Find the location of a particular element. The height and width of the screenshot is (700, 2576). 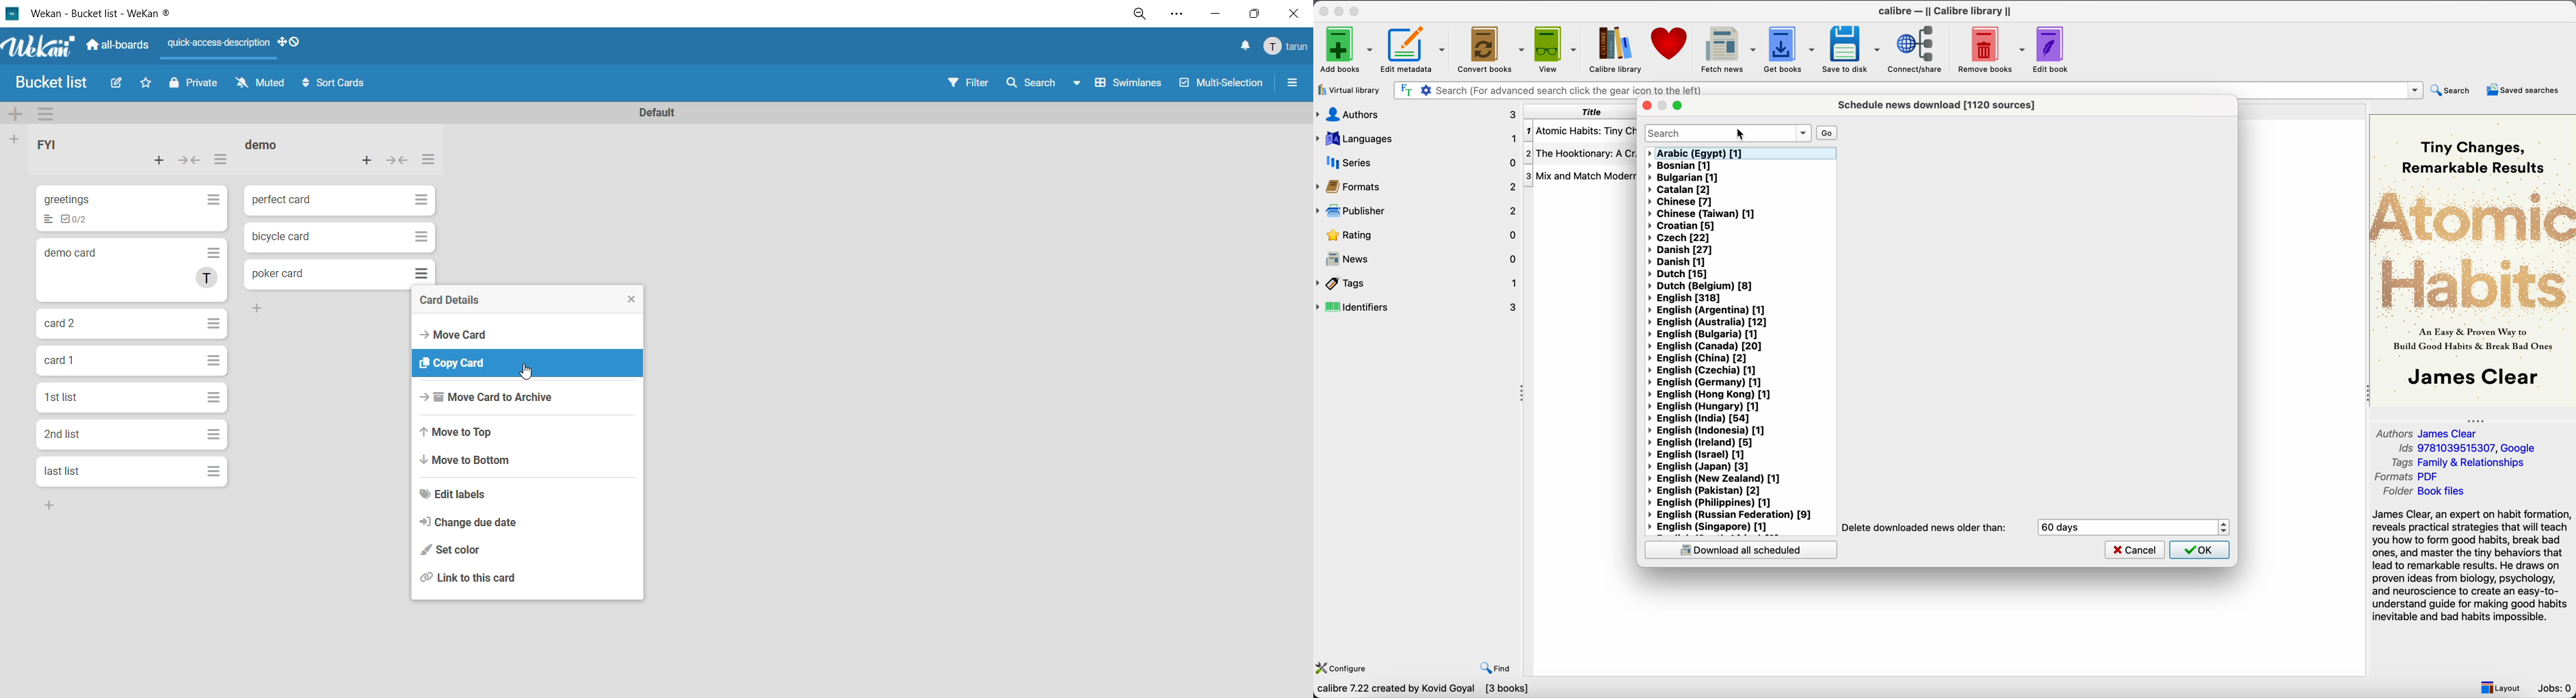

add swimlane is located at coordinates (17, 116).